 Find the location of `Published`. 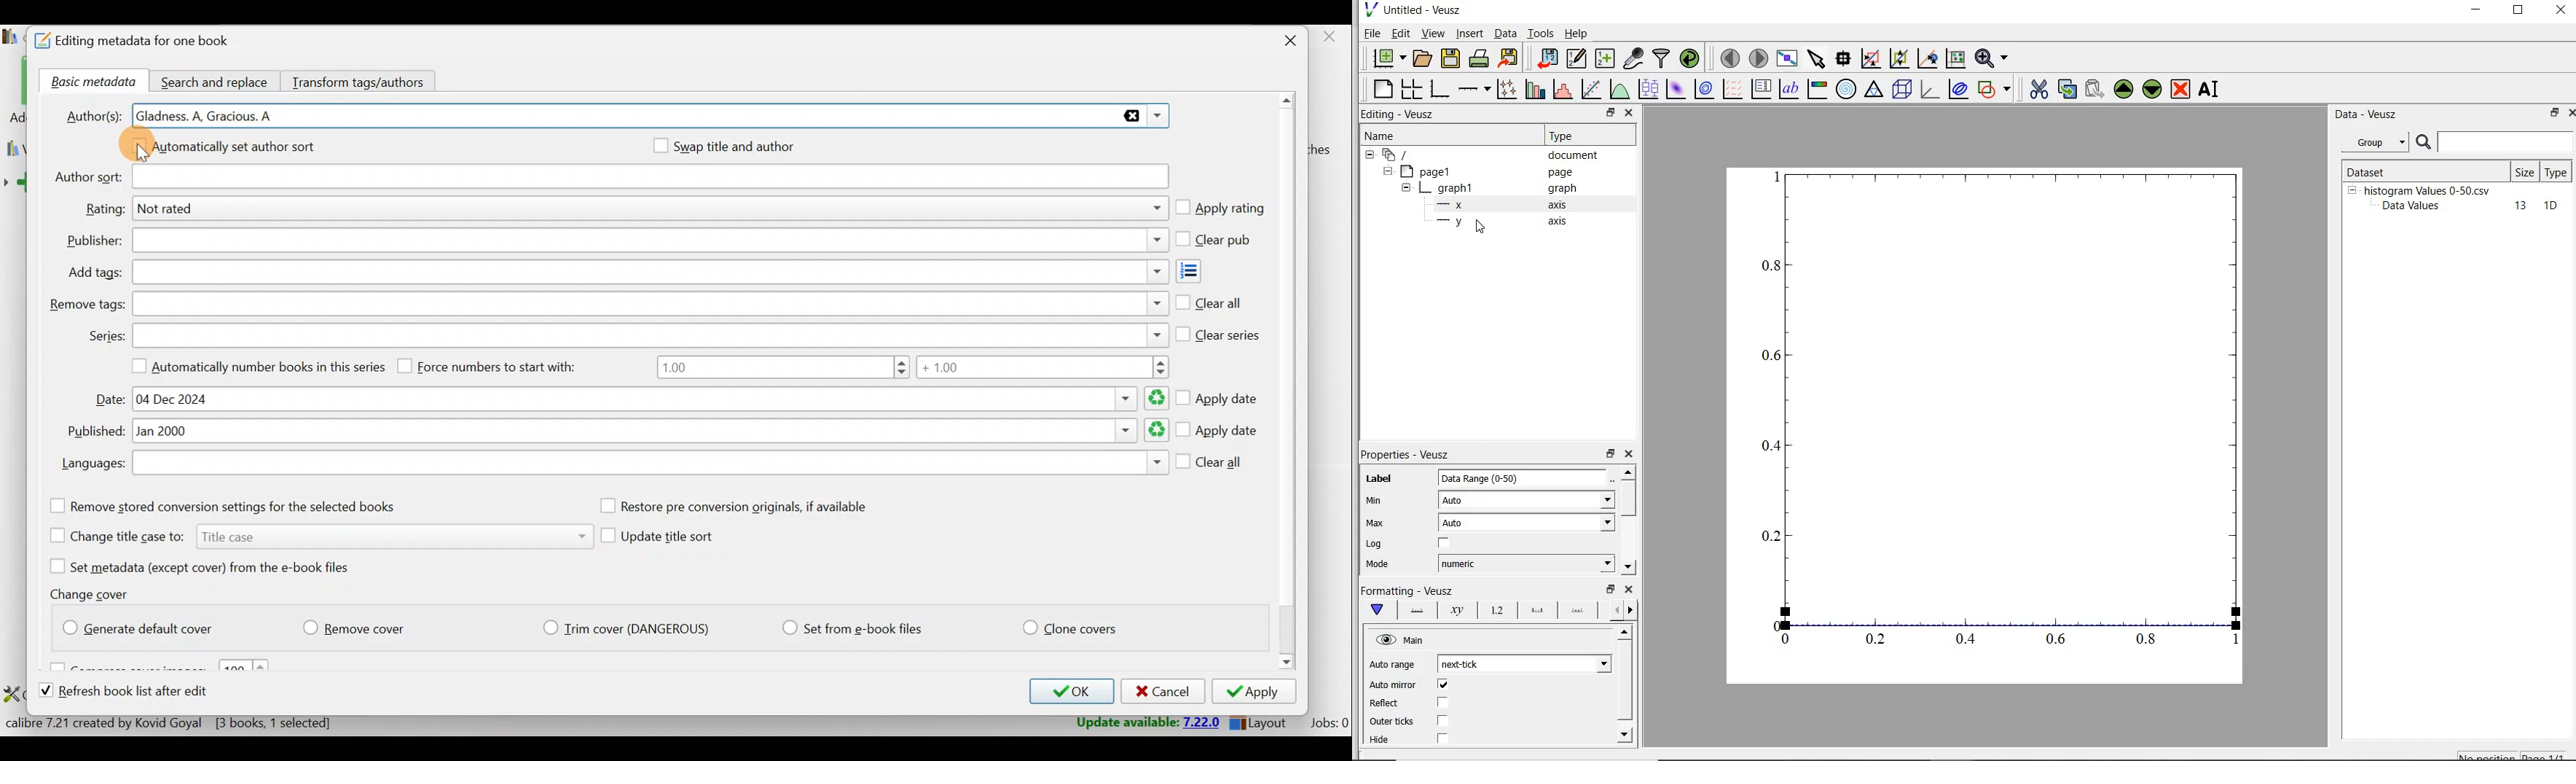

Published is located at coordinates (651, 432).